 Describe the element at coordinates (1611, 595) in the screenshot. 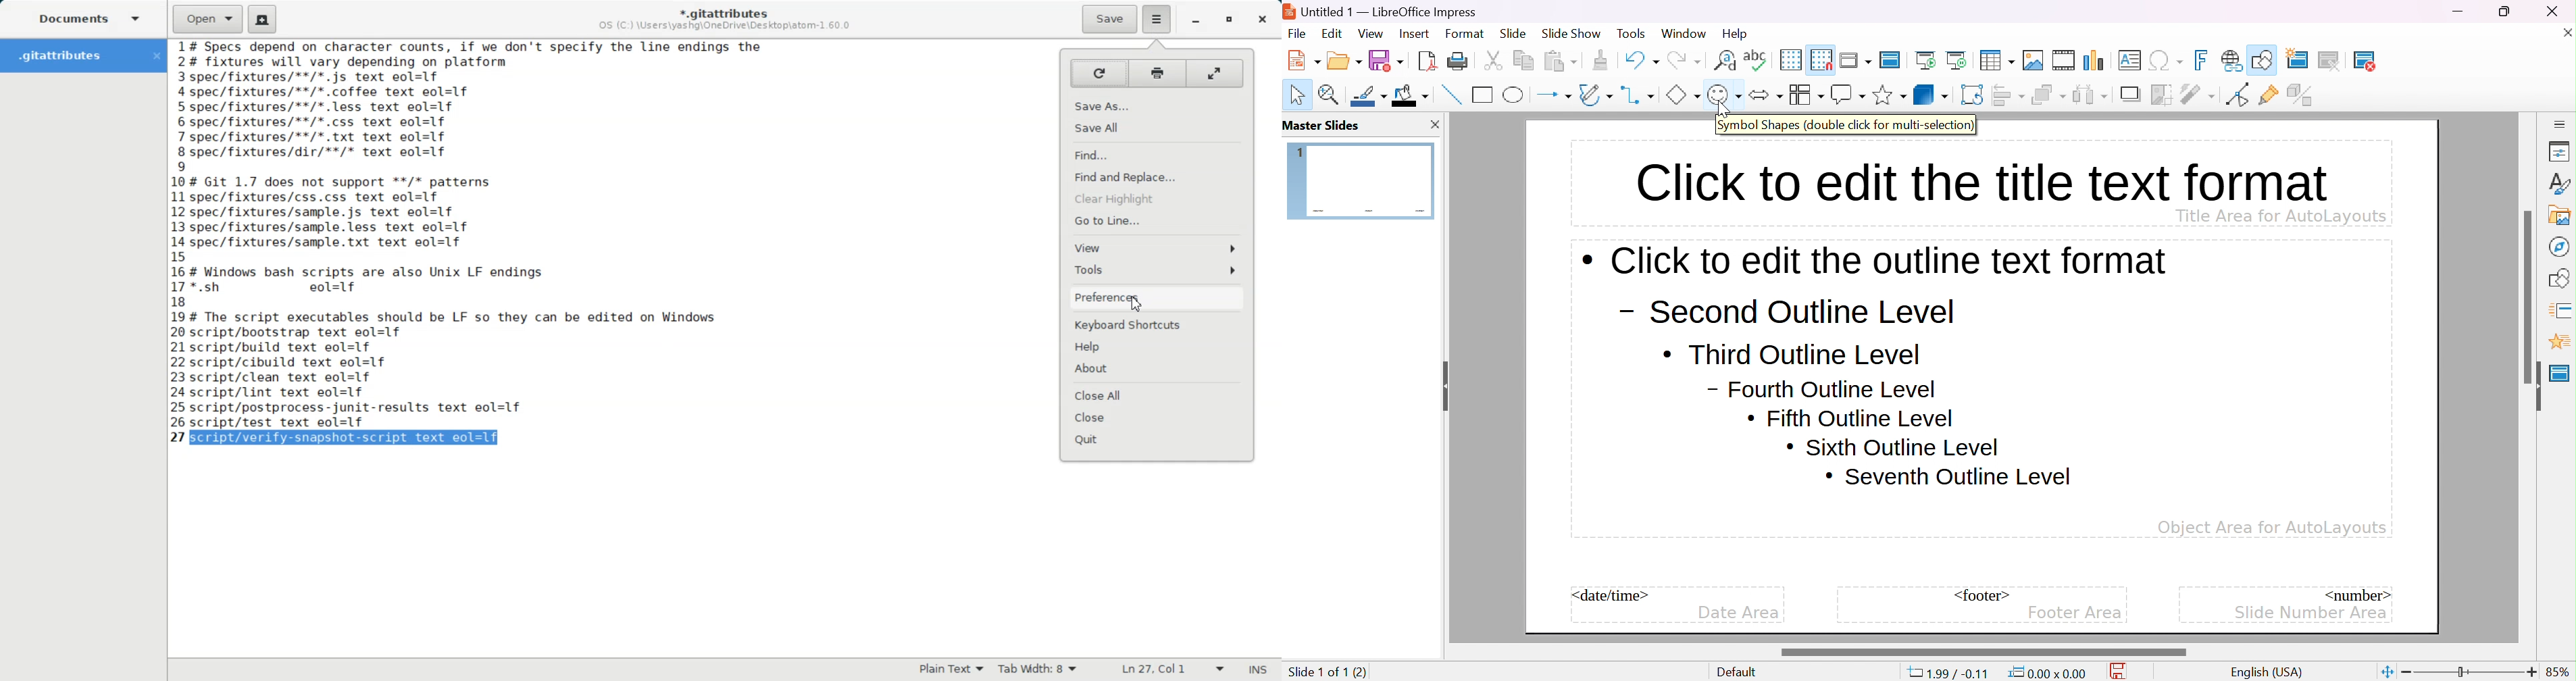

I see `<date/time>` at that location.